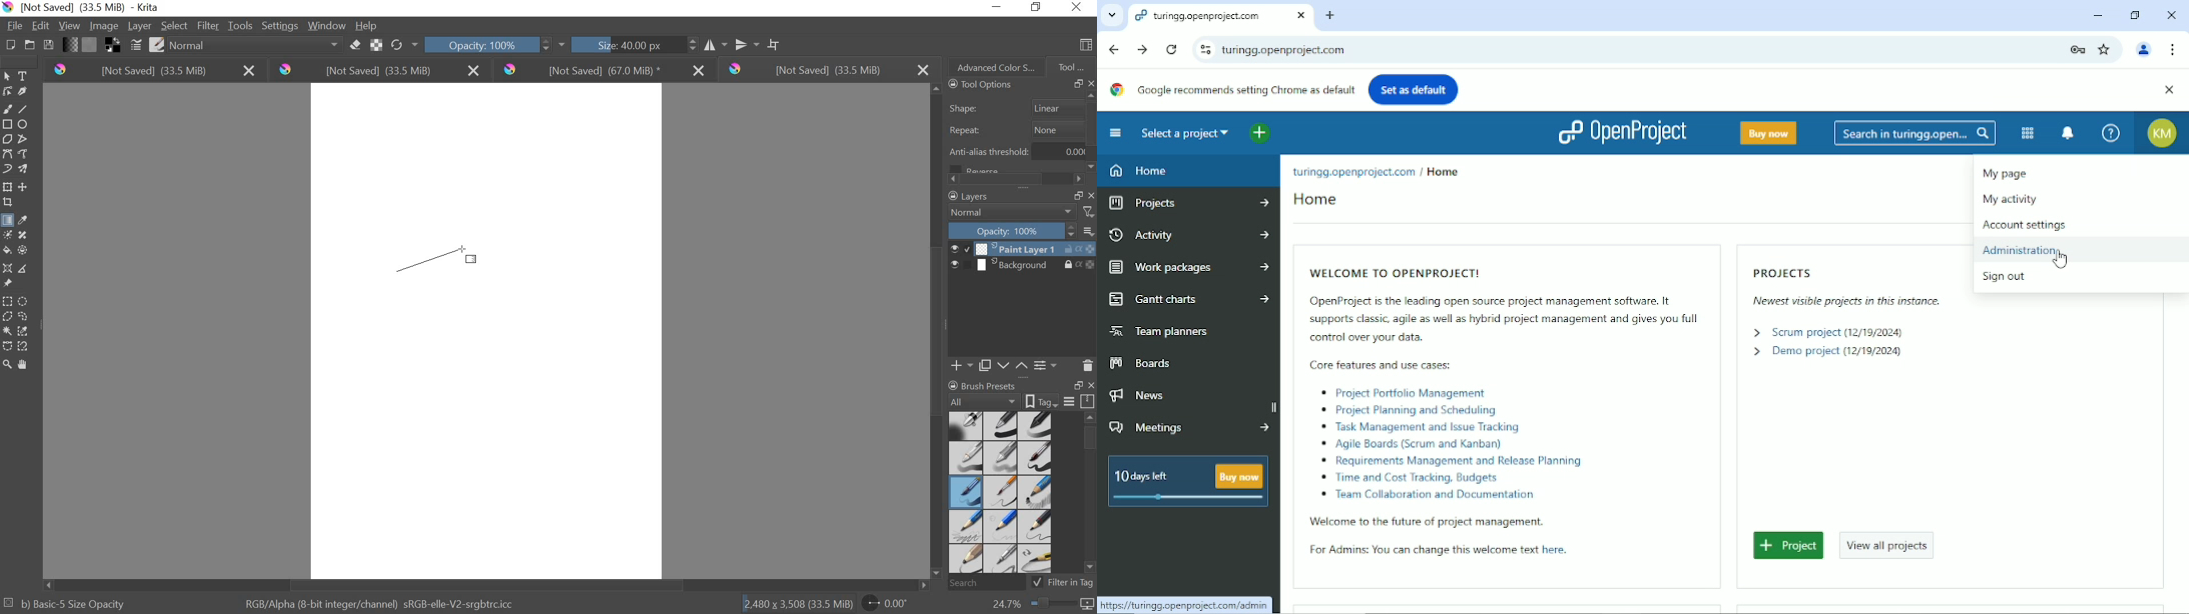 The image size is (2212, 616). What do you see at coordinates (2059, 261) in the screenshot?
I see `cursor` at bounding box center [2059, 261].